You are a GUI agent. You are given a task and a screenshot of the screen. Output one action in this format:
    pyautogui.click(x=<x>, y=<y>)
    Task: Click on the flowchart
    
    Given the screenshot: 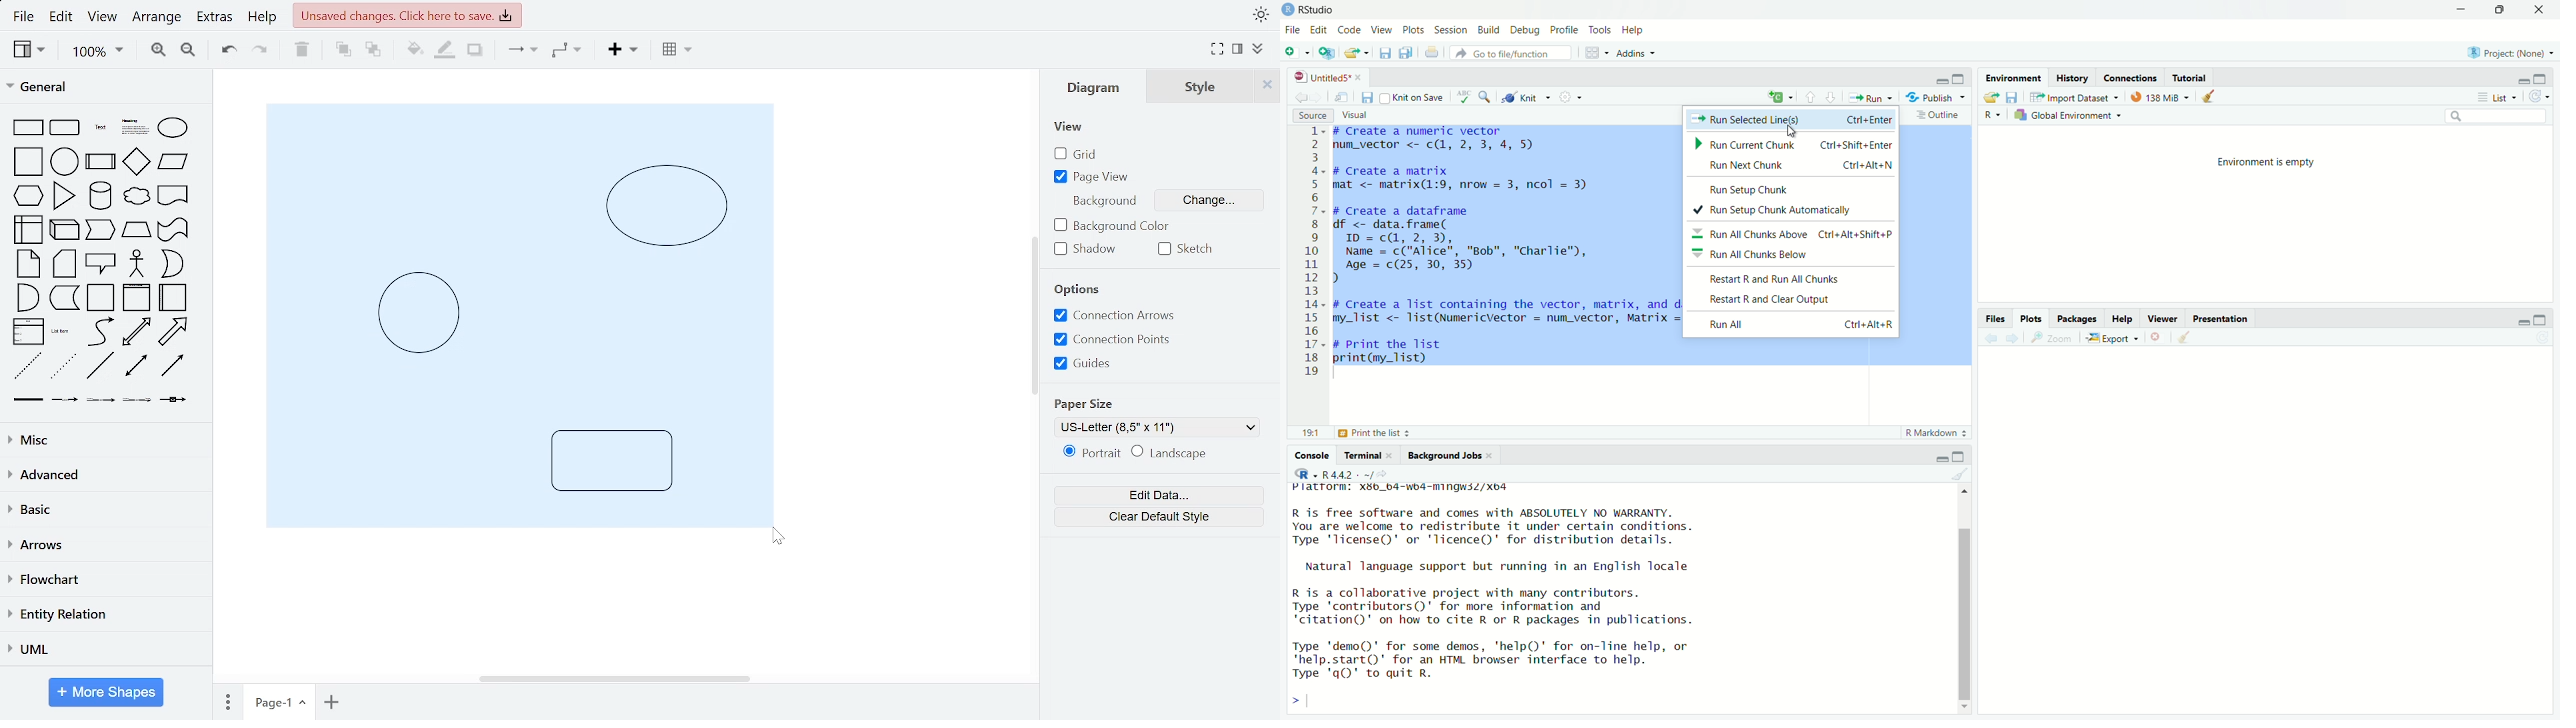 What is the action you would take?
    pyautogui.click(x=101, y=581)
    